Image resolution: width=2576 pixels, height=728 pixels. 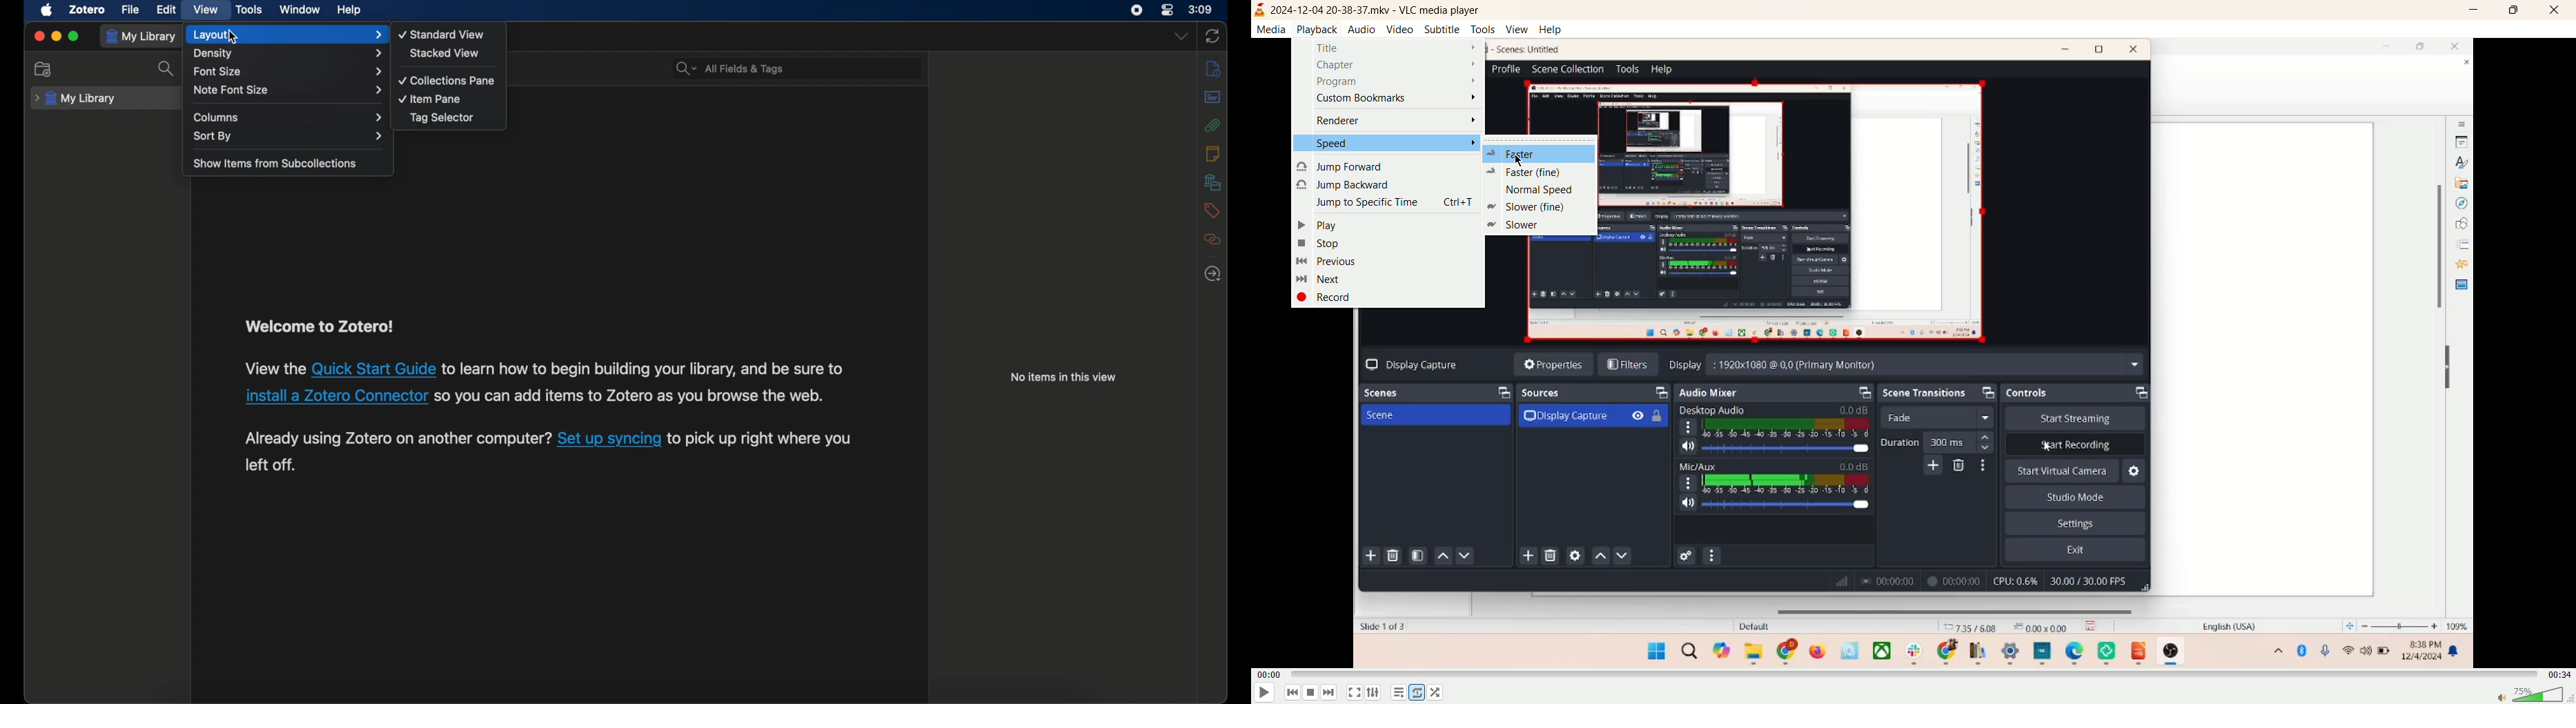 I want to click on view, so click(x=1516, y=30).